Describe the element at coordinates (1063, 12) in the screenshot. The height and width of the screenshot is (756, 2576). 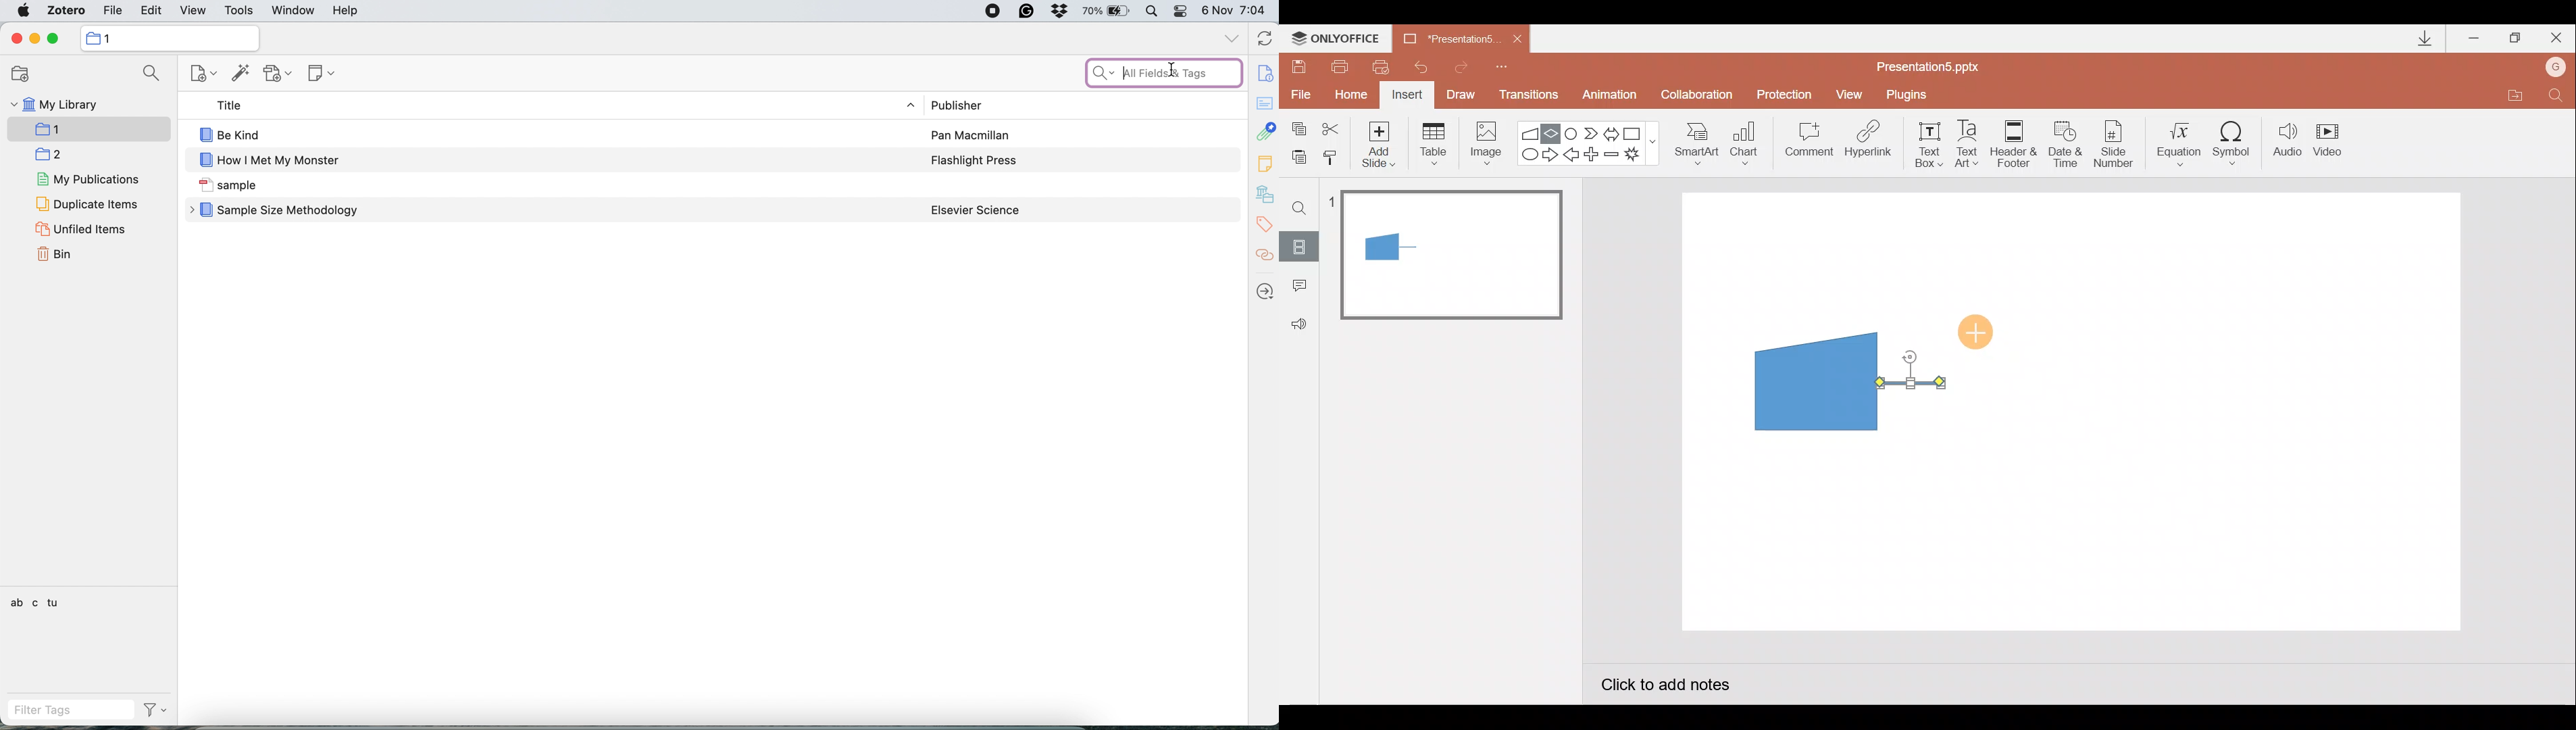
I see `dropbox` at that location.